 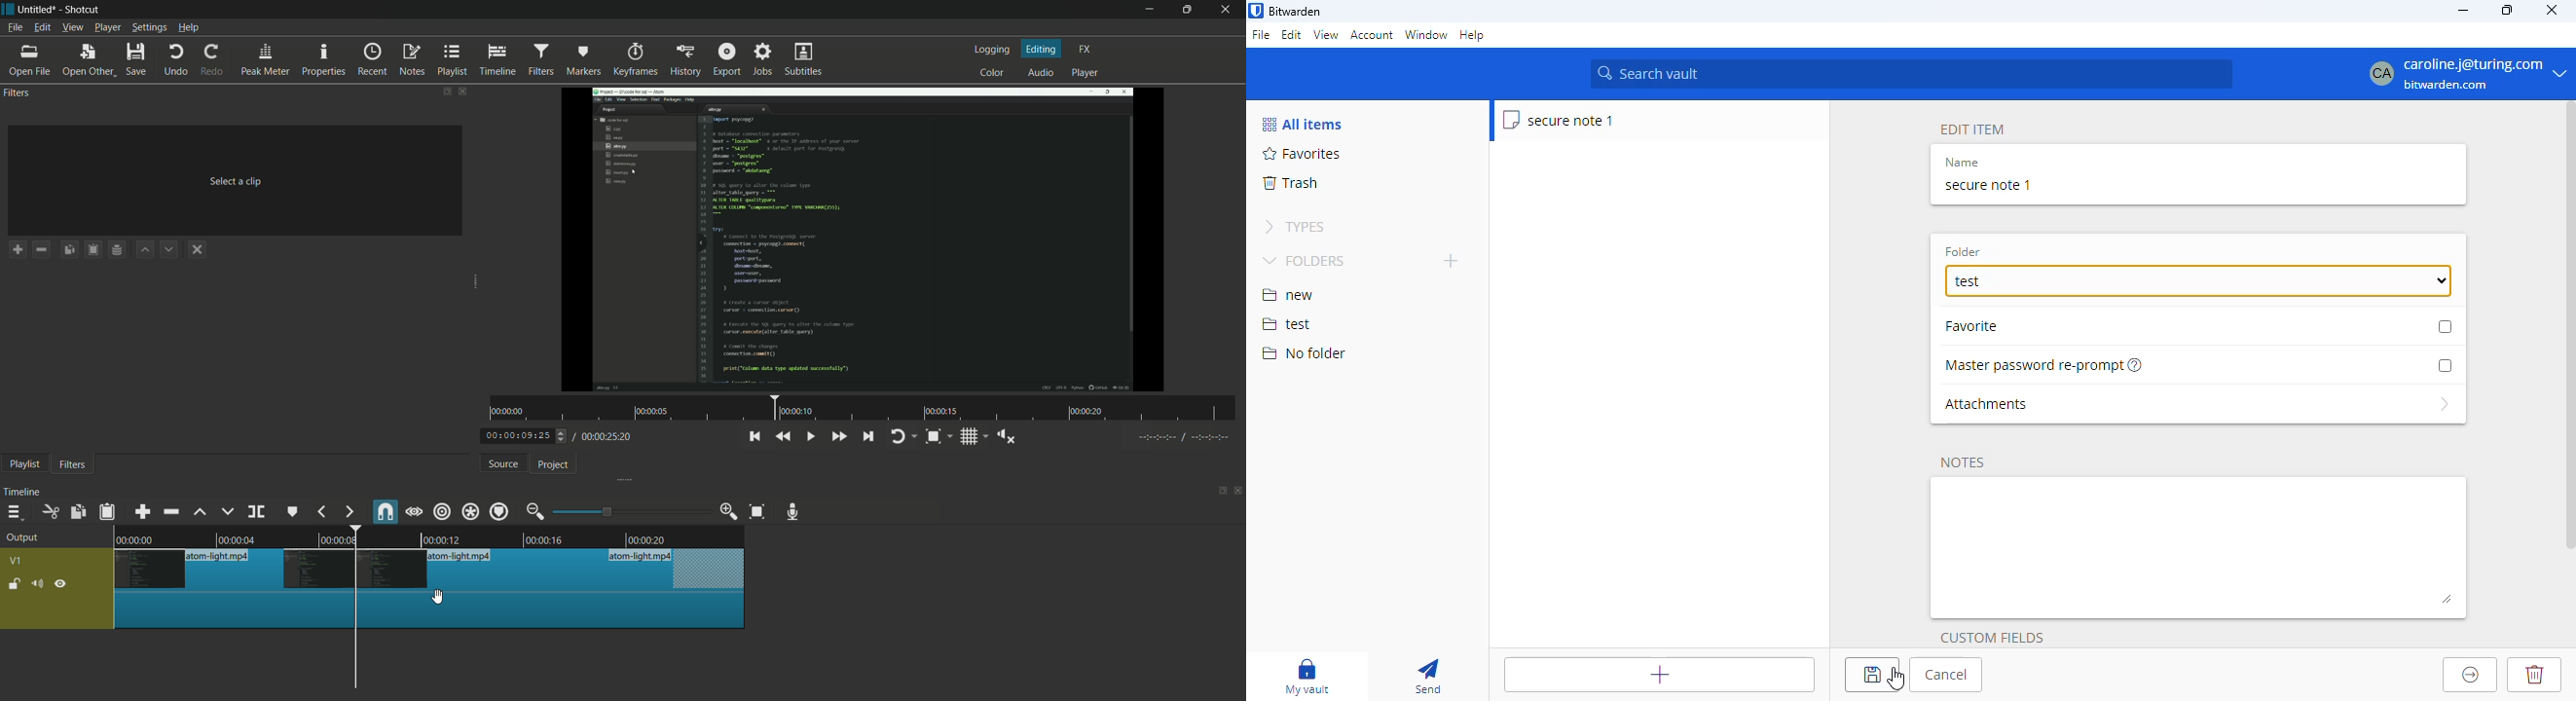 I want to click on , so click(x=234, y=181).